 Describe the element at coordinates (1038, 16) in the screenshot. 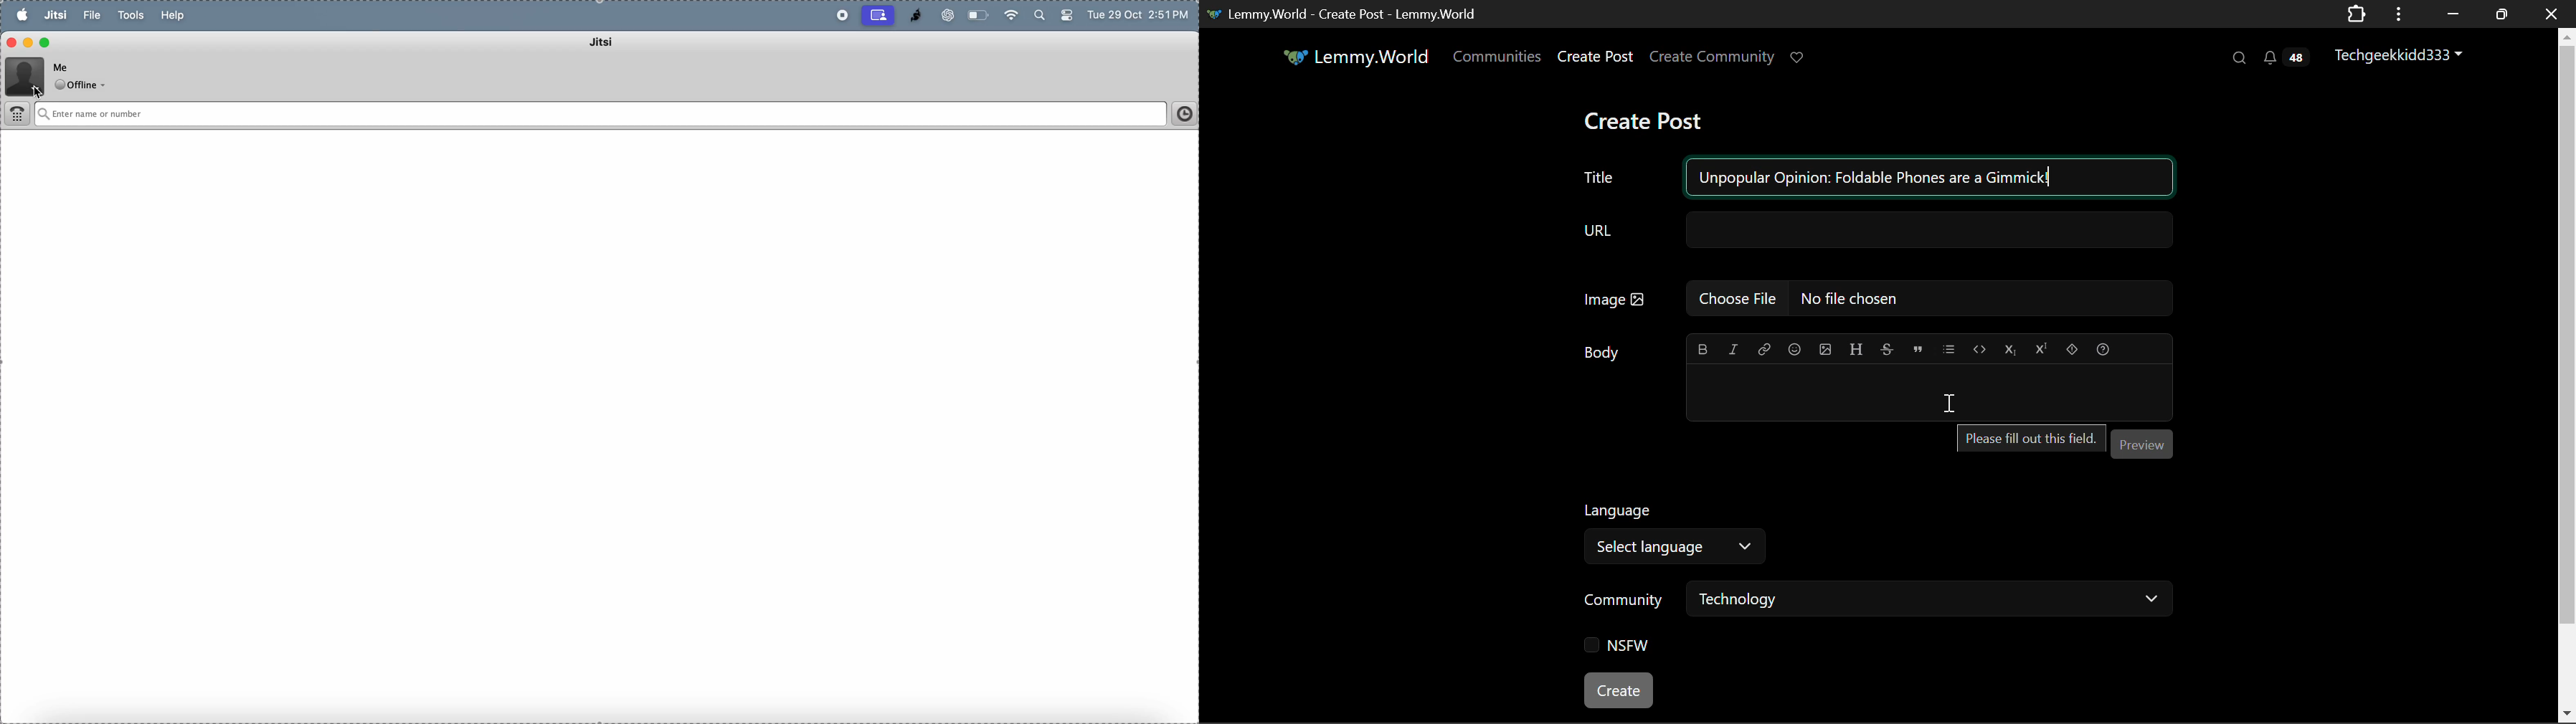

I see `search` at that location.